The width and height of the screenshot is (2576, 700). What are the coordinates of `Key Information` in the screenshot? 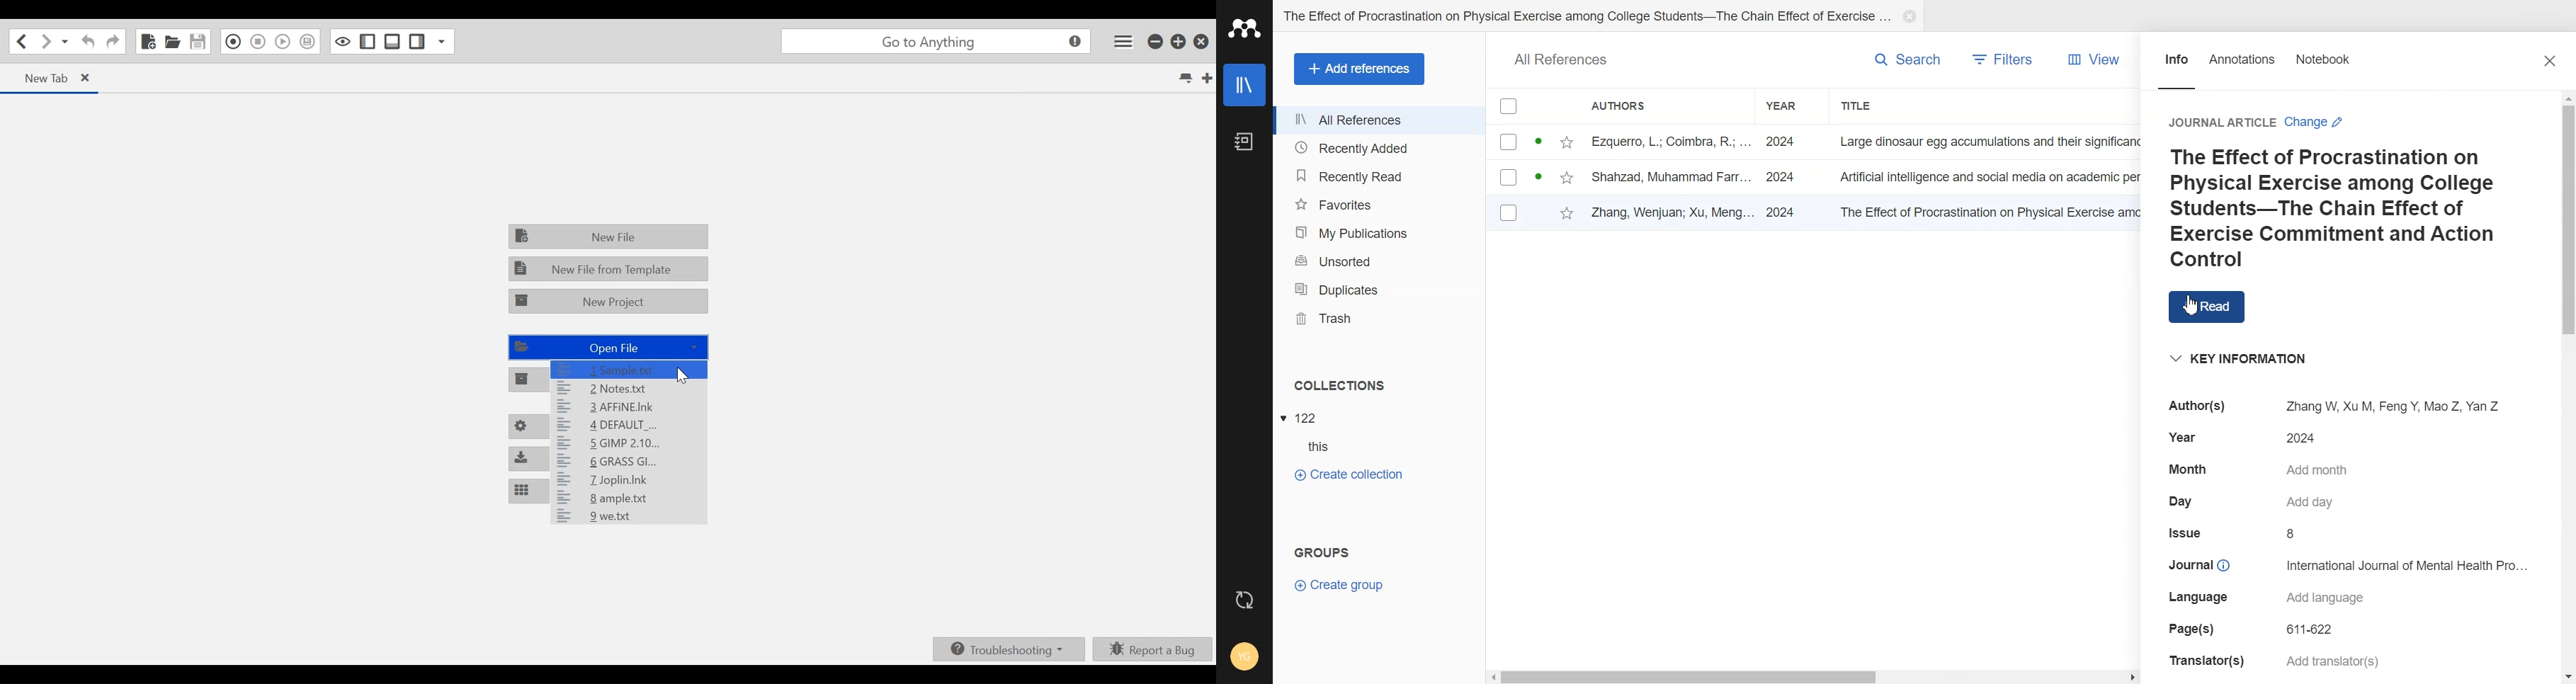 It's located at (2230, 355).